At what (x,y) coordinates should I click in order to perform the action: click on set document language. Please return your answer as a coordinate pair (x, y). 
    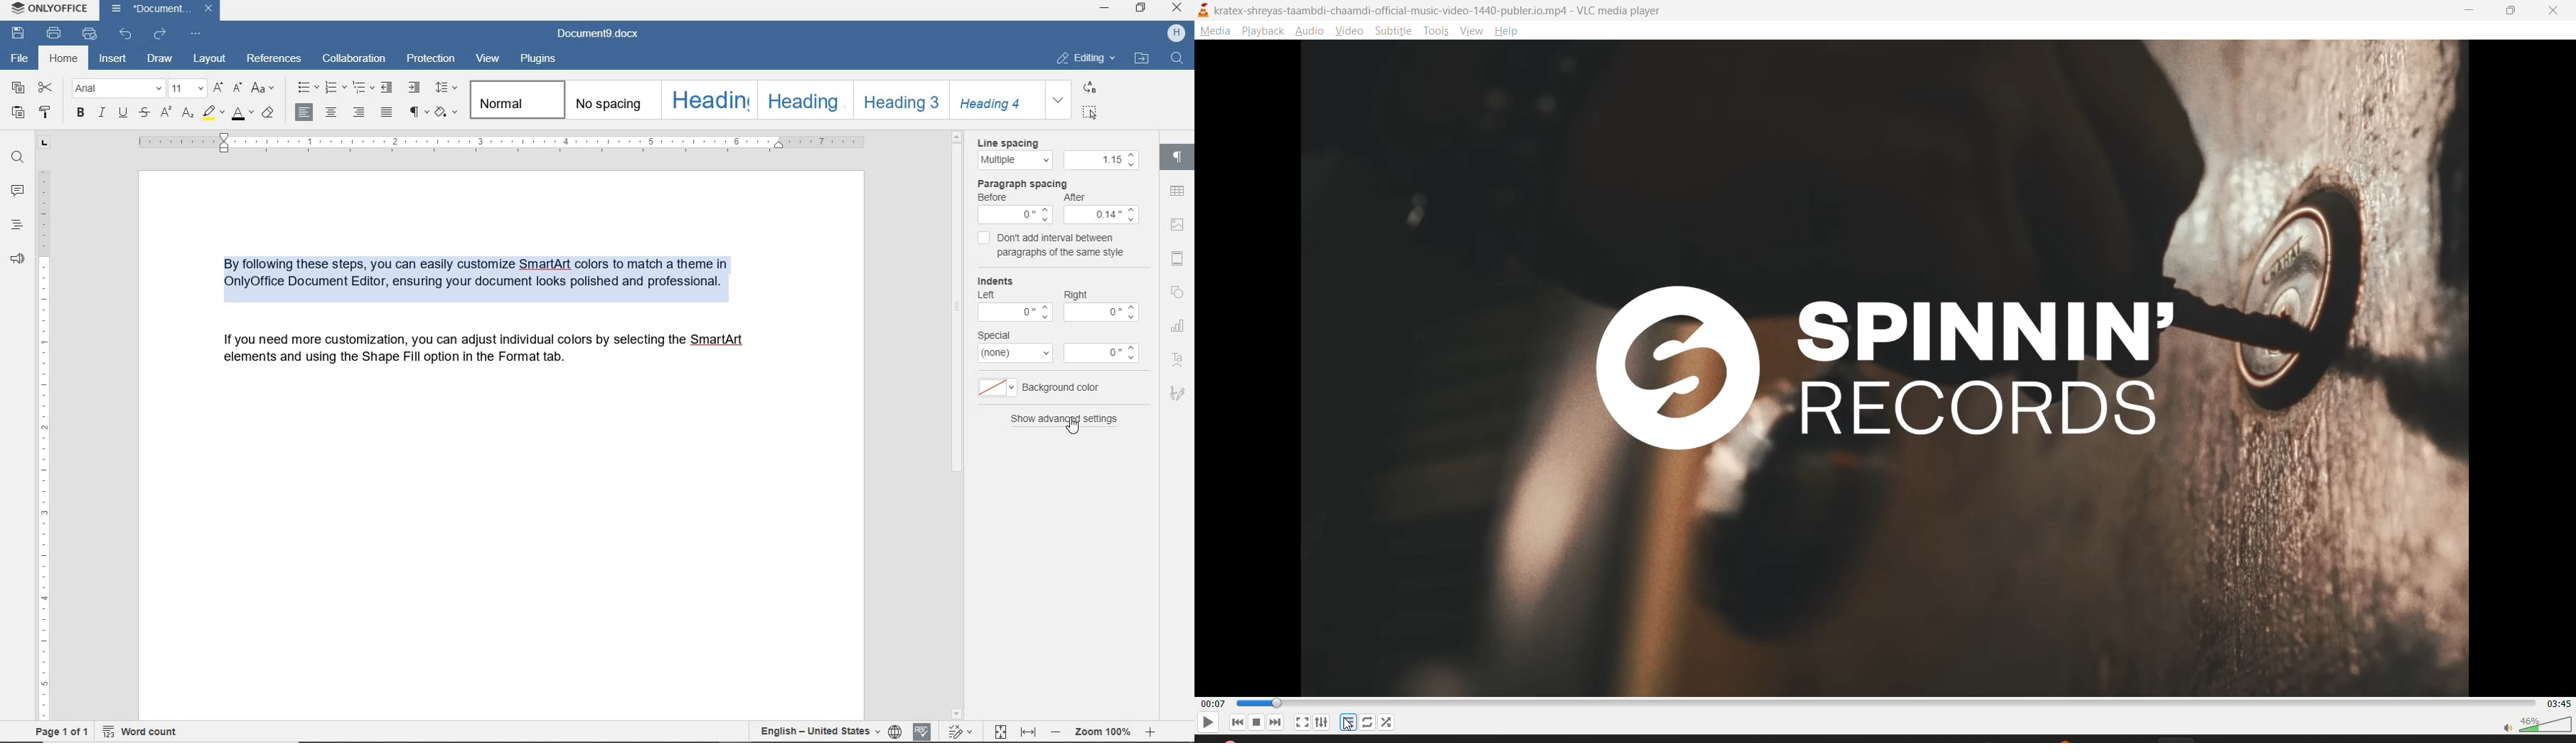
    Looking at the image, I should click on (896, 729).